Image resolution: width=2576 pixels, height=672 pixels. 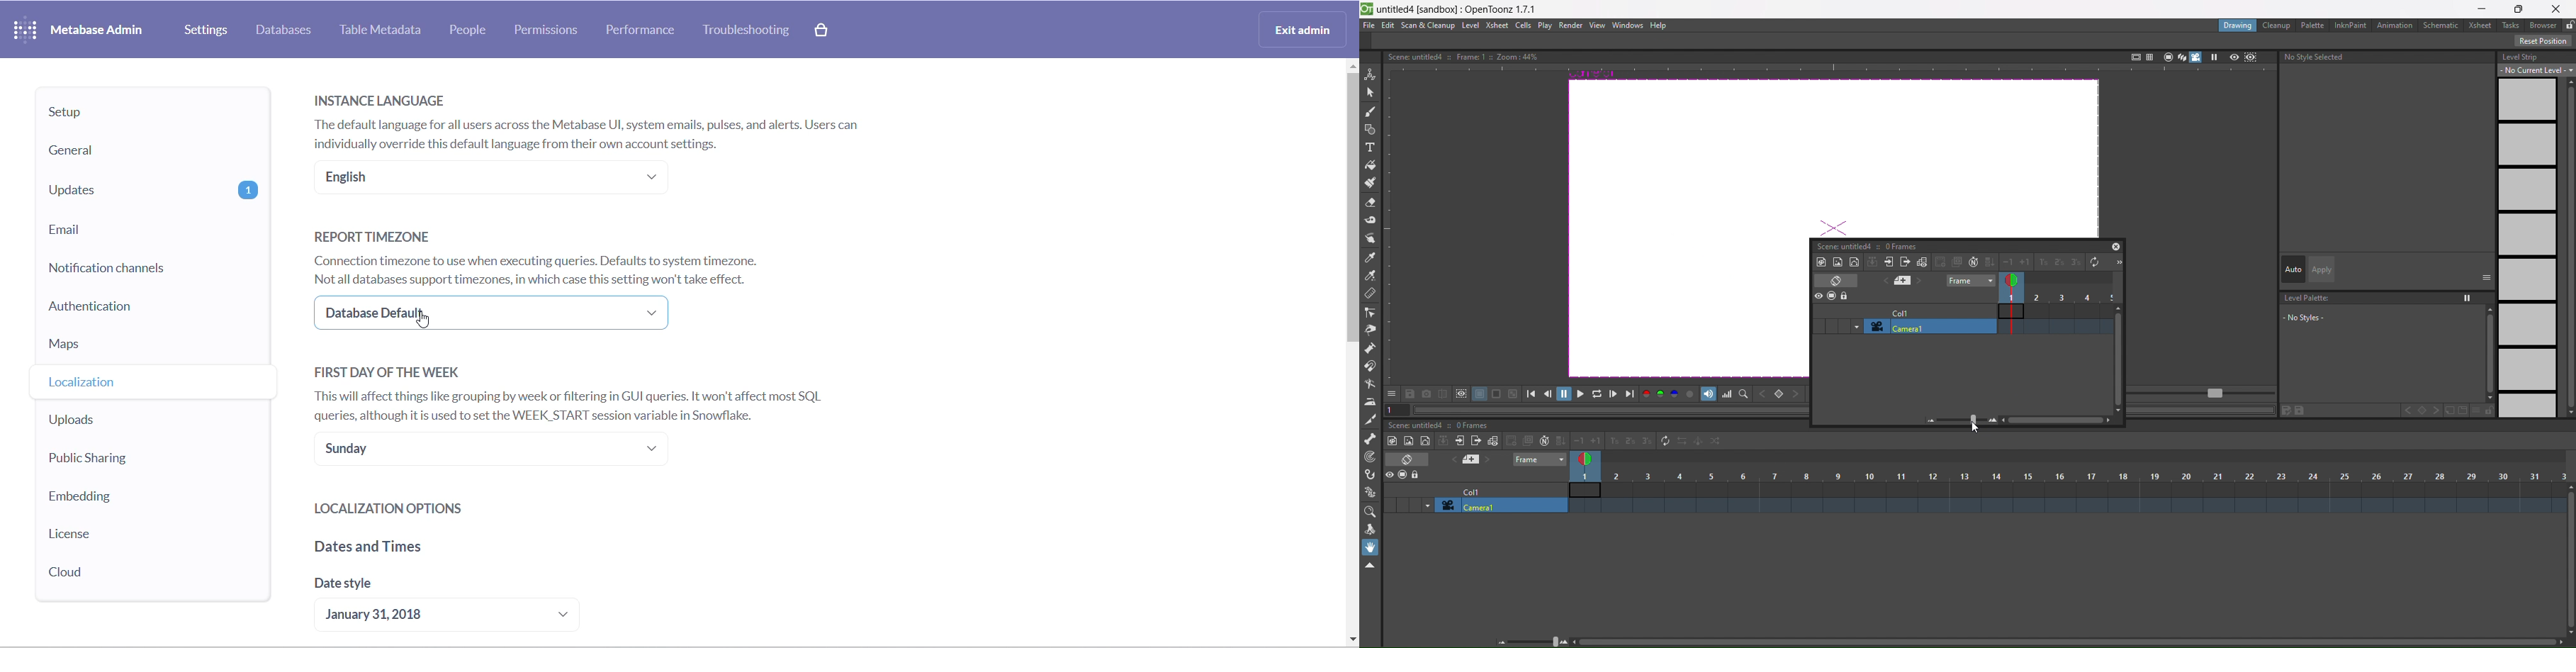 I want to click on scrollbar, so click(x=1351, y=229).